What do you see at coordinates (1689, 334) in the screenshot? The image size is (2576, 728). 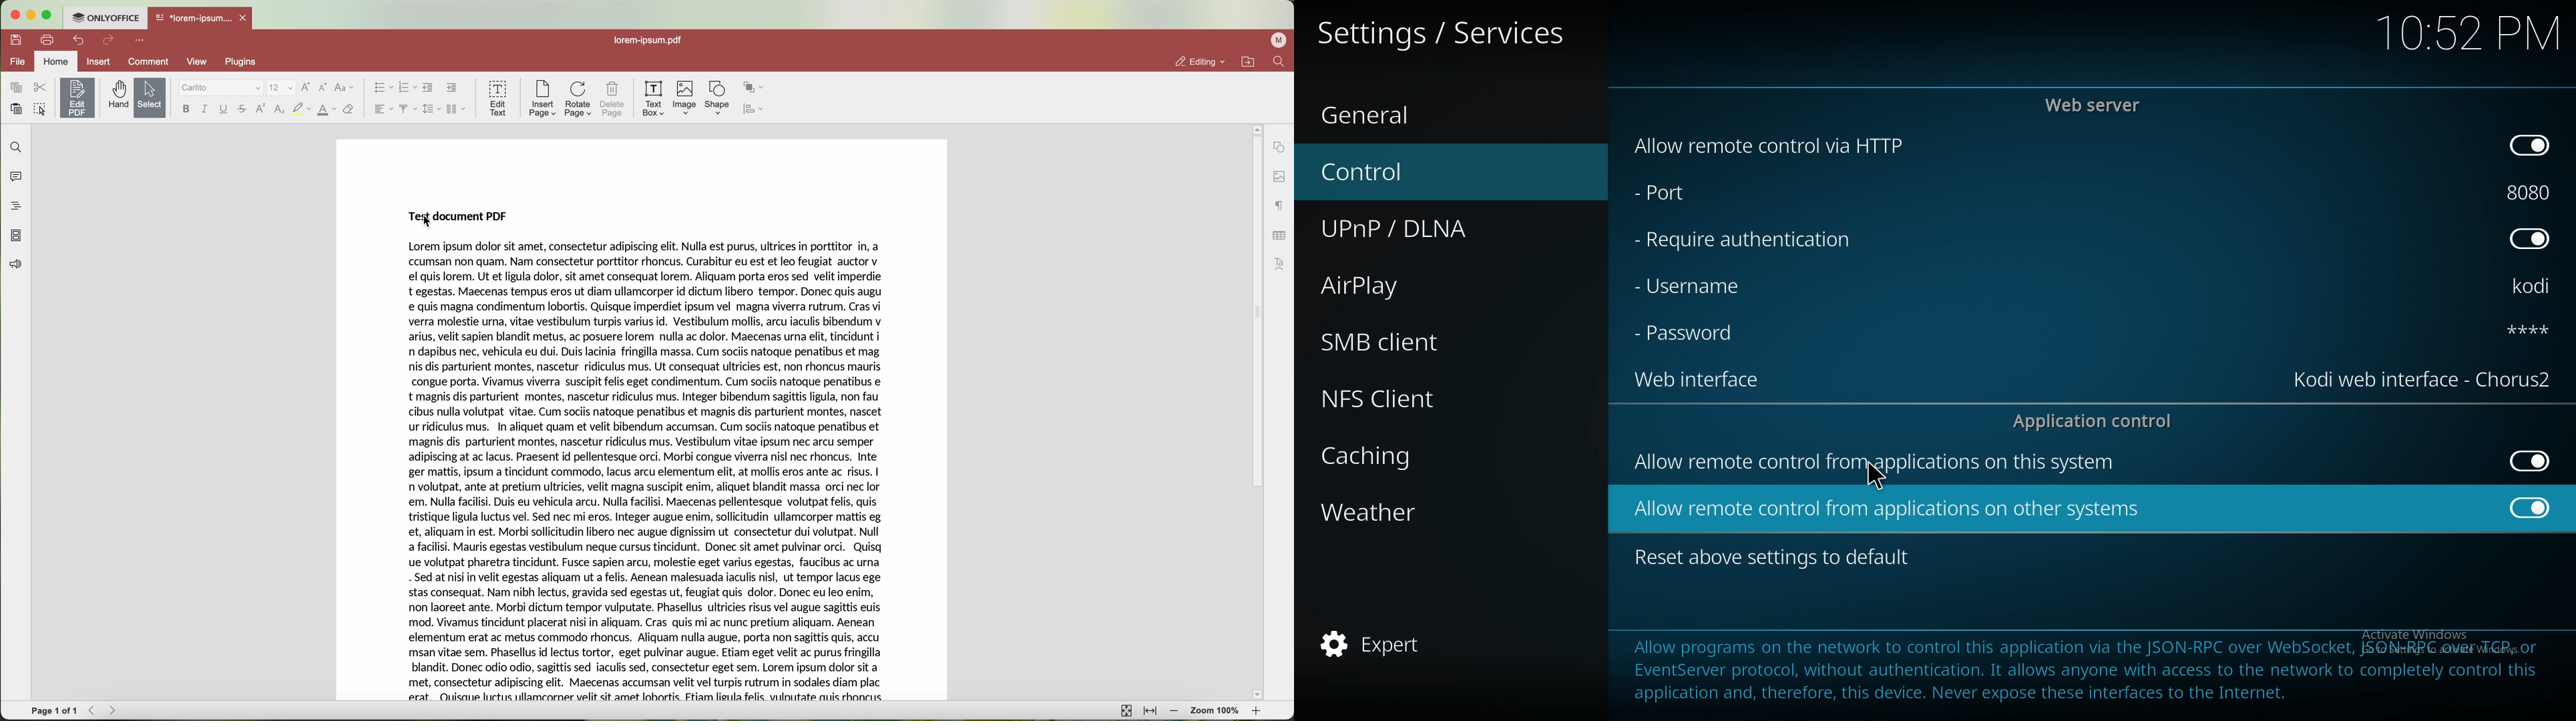 I see `password` at bounding box center [1689, 334].